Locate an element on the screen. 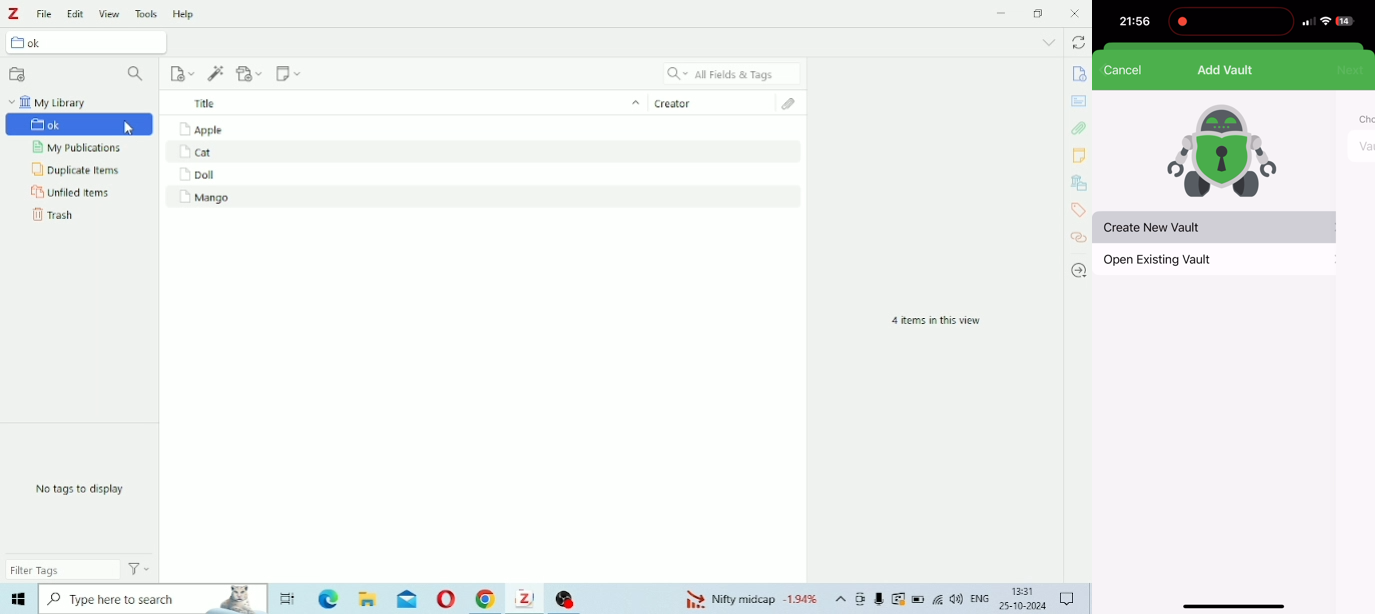  Minimize is located at coordinates (1003, 12).